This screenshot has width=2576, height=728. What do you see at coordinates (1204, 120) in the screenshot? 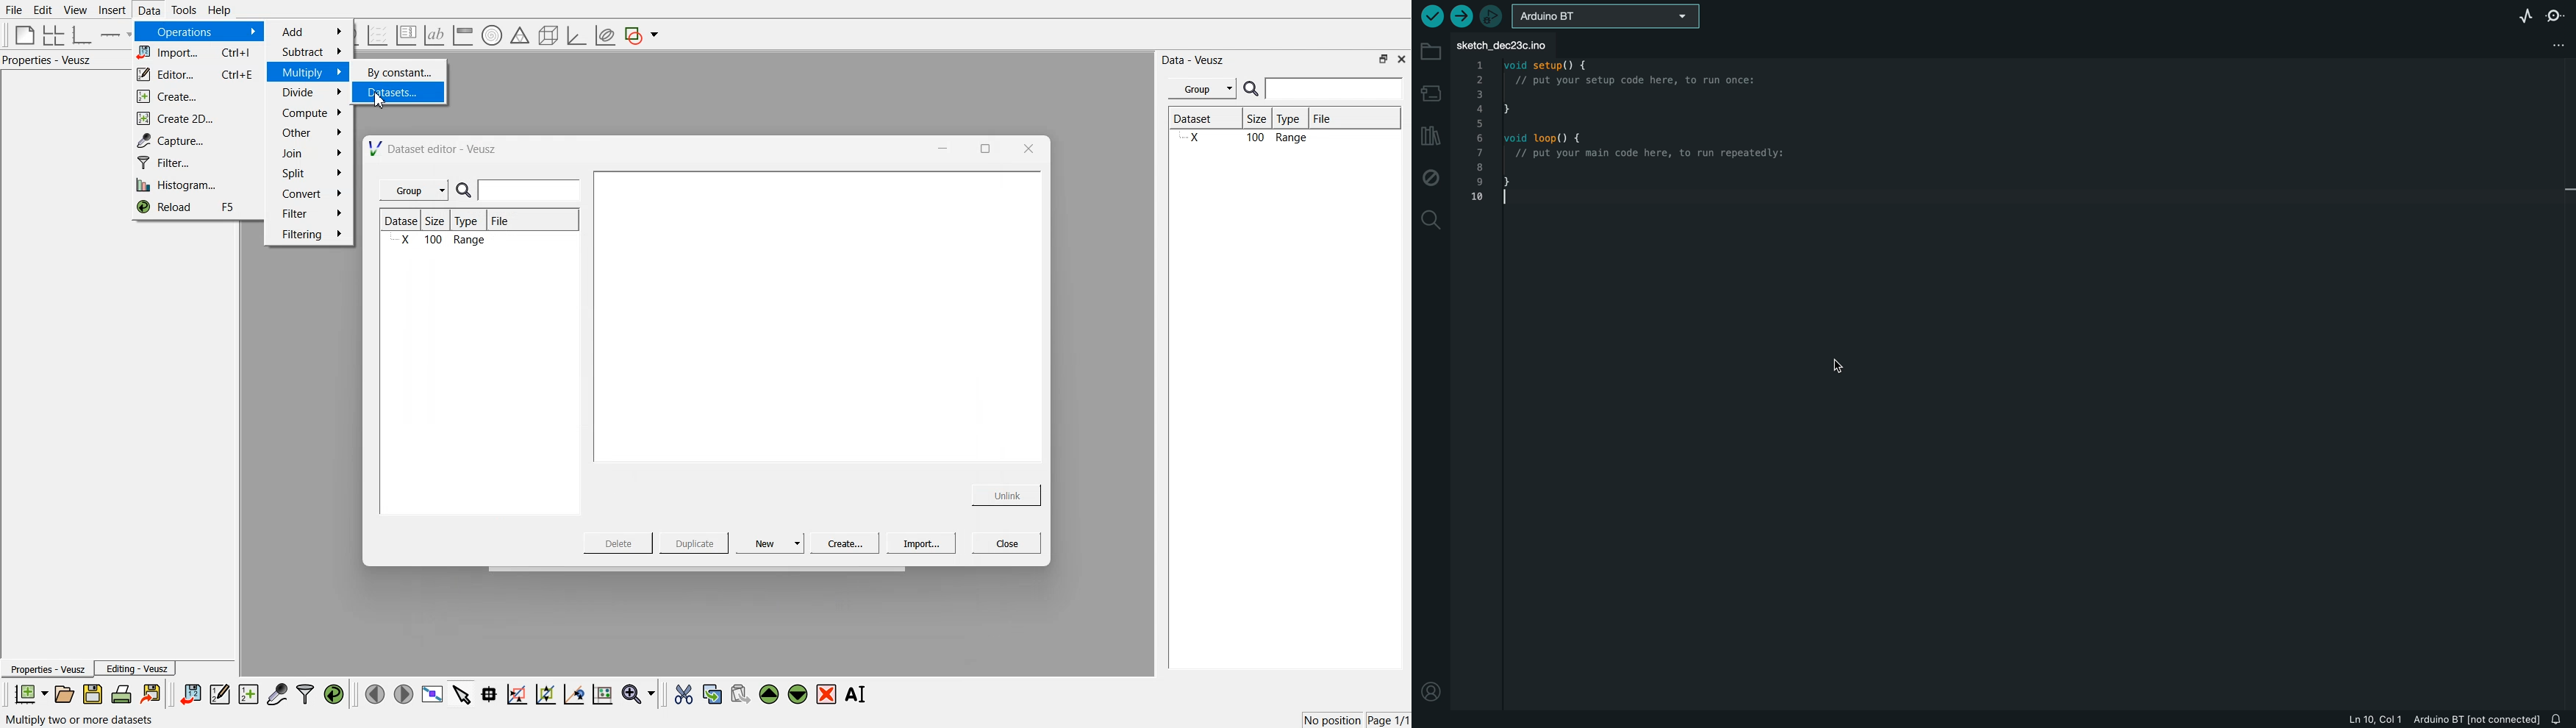
I see `Dataset` at bounding box center [1204, 120].